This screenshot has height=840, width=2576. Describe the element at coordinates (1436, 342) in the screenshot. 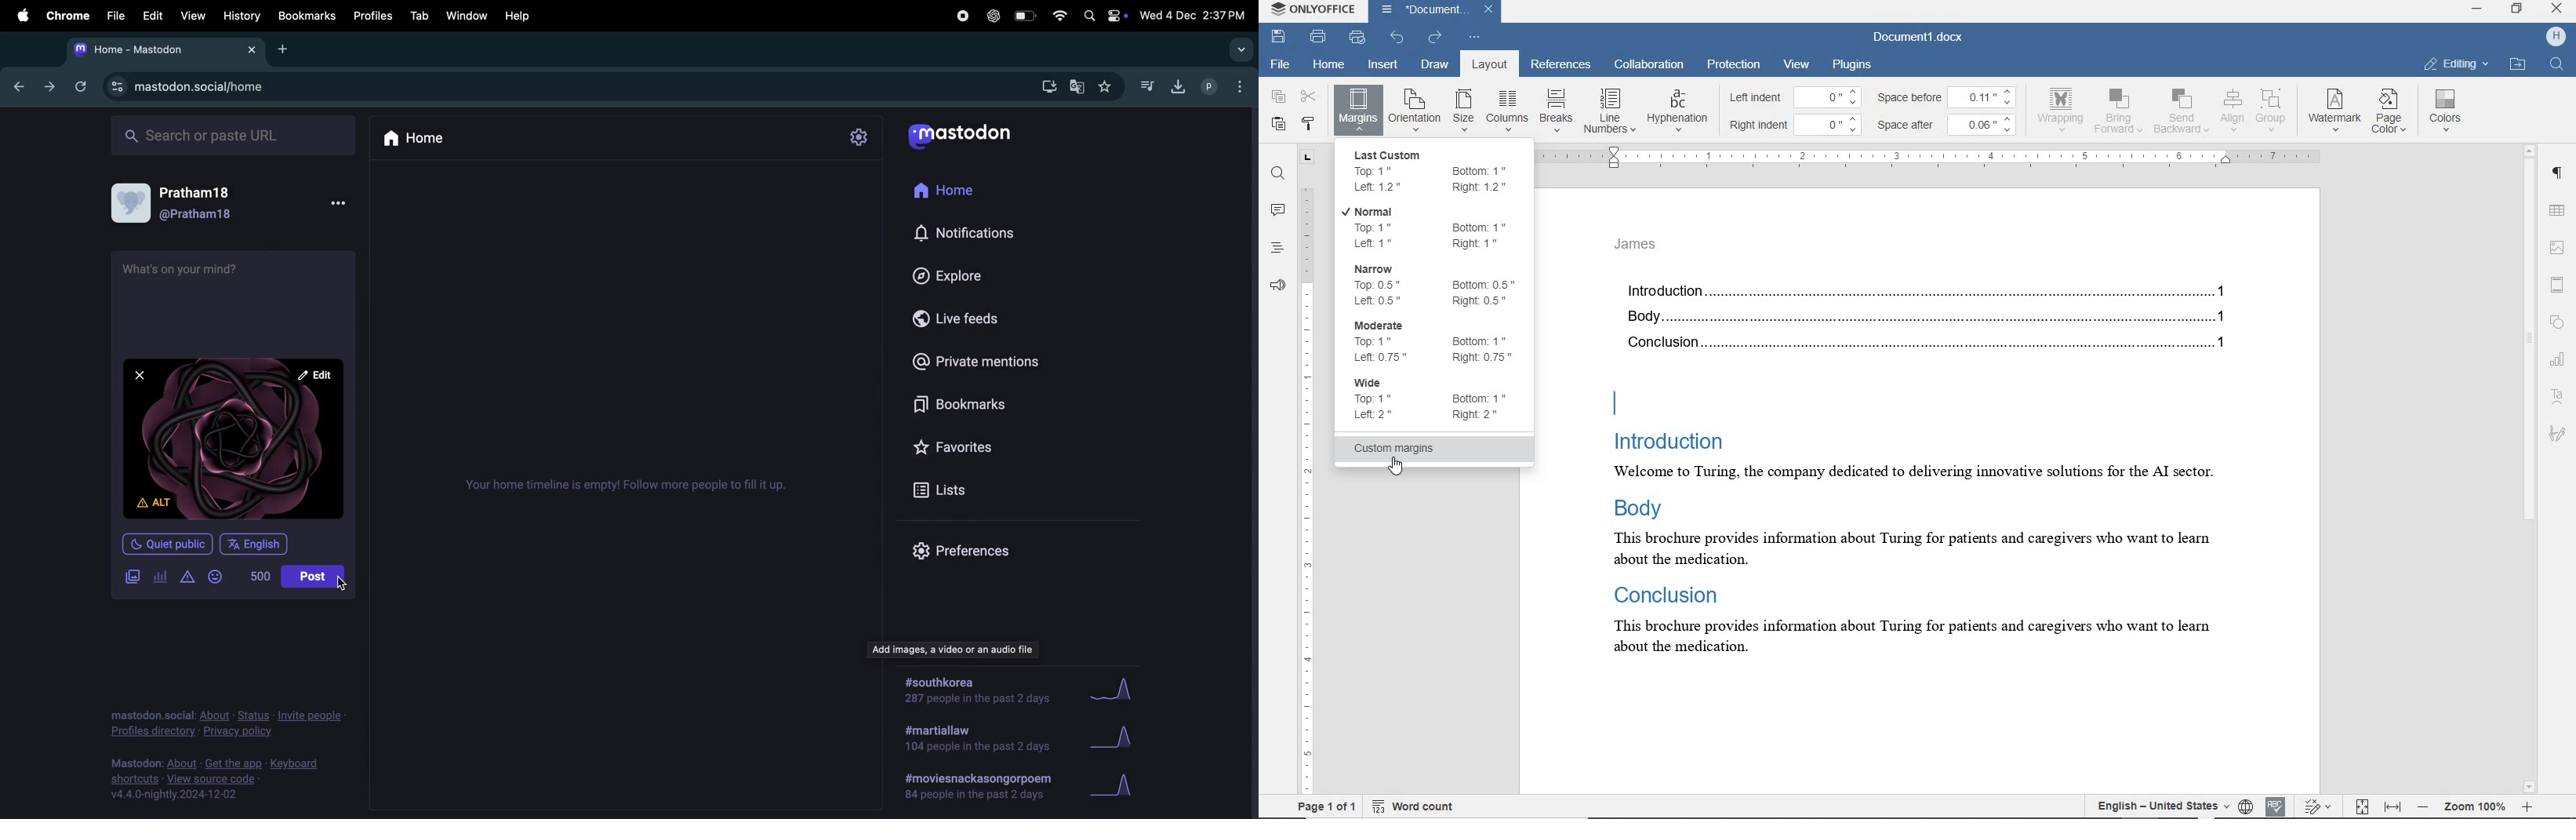

I see `moderate` at that location.